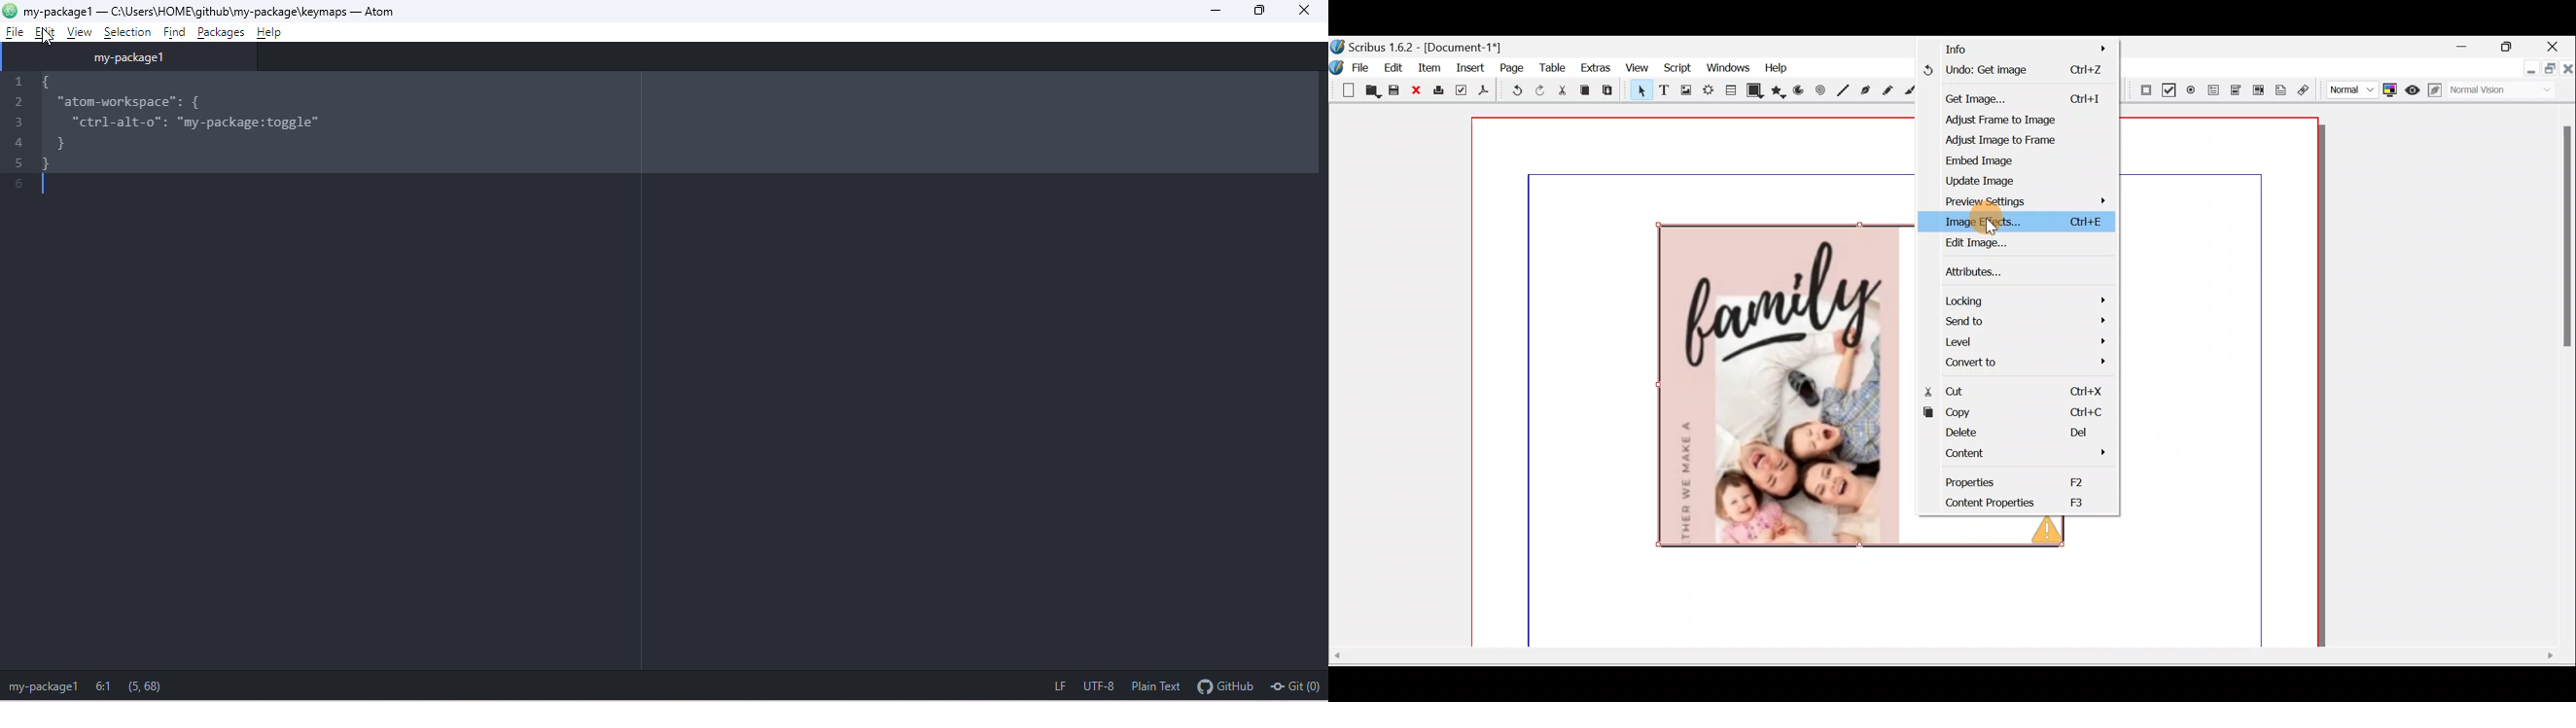 The height and width of the screenshot is (728, 2576). Describe the element at coordinates (1461, 92) in the screenshot. I see `Preflight verifier` at that location.